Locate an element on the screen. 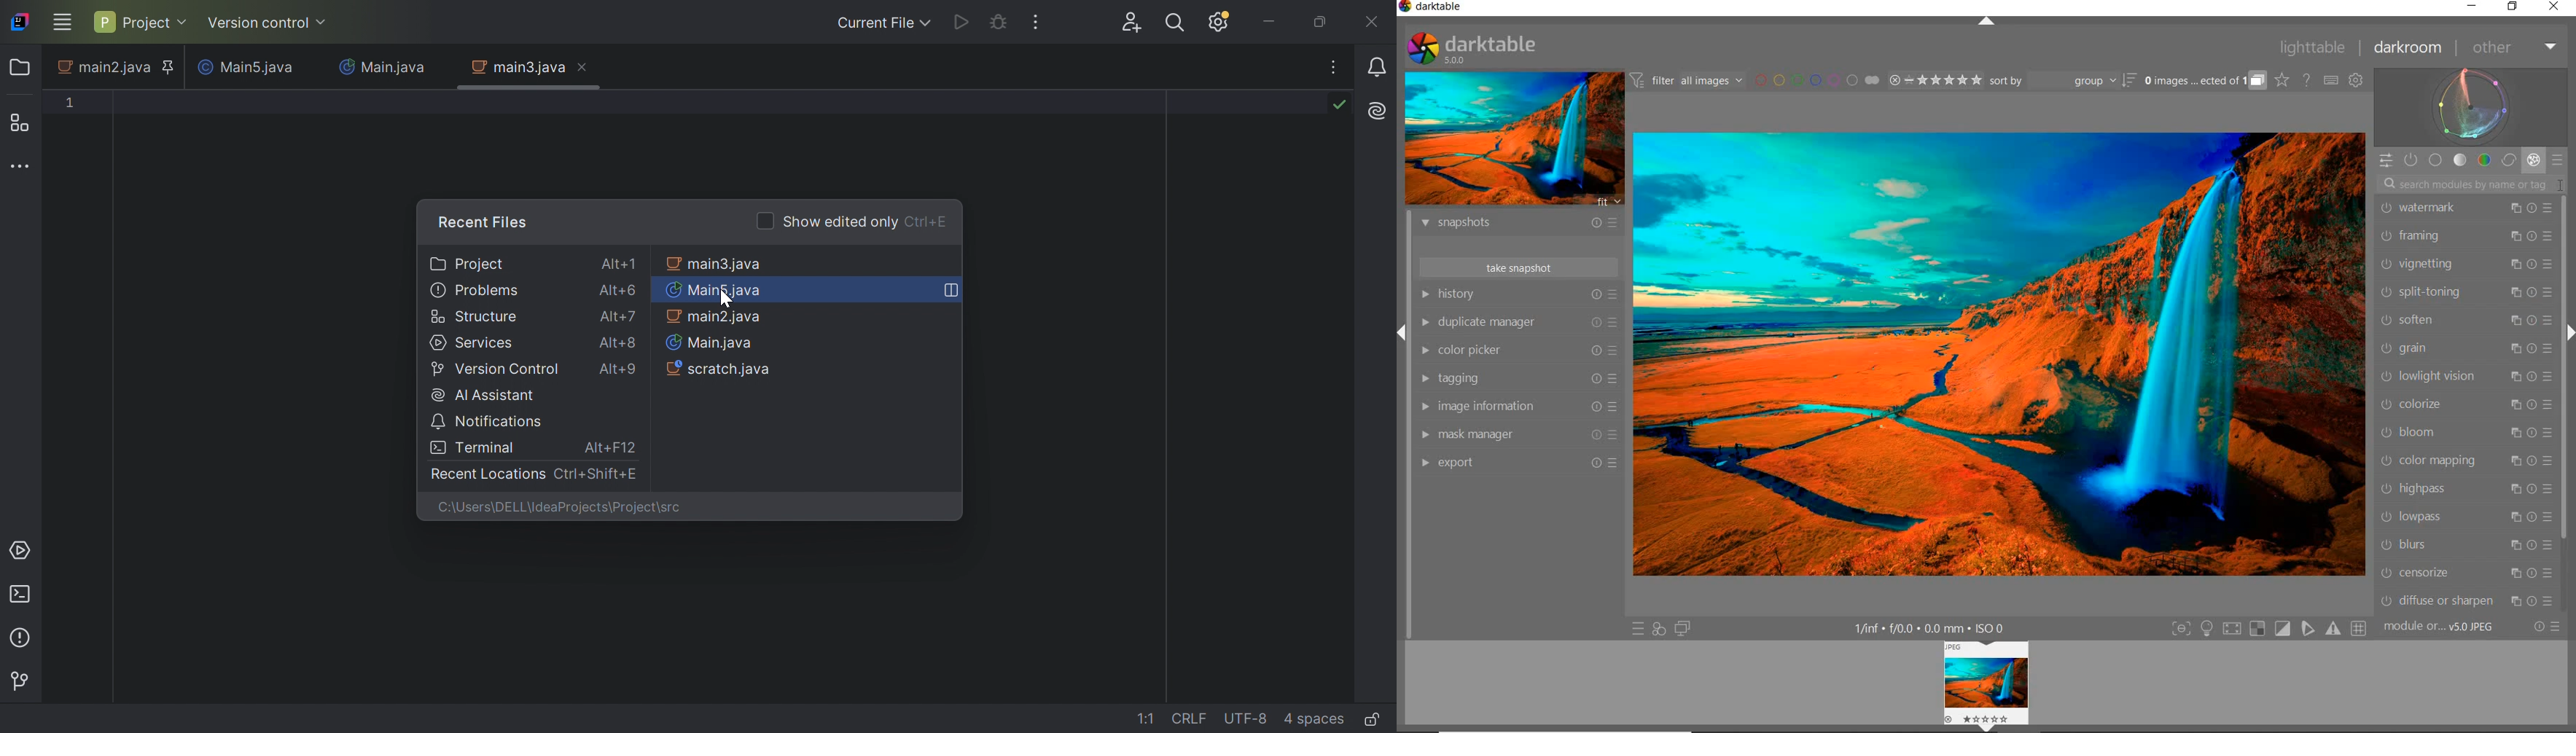 The height and width of the screenshot is (756, 2576). scratch.java is located at coordinates (720, 369).